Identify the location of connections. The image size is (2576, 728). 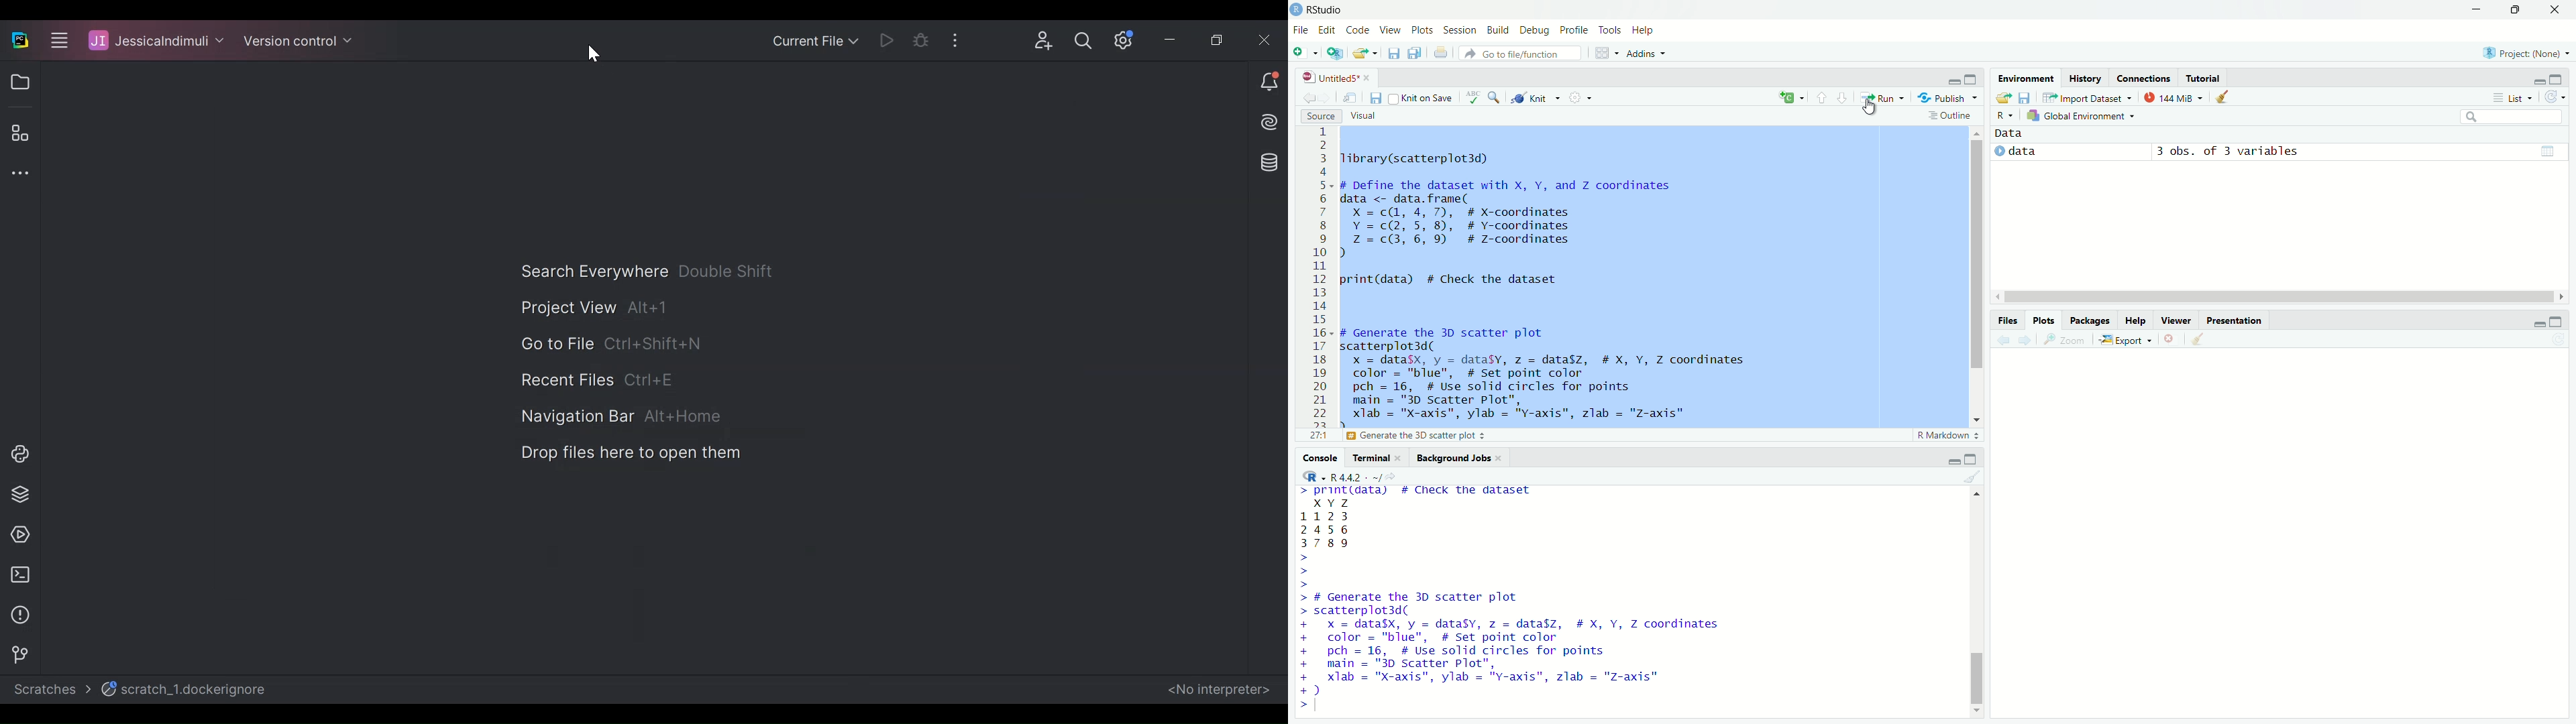
(2144, 76).